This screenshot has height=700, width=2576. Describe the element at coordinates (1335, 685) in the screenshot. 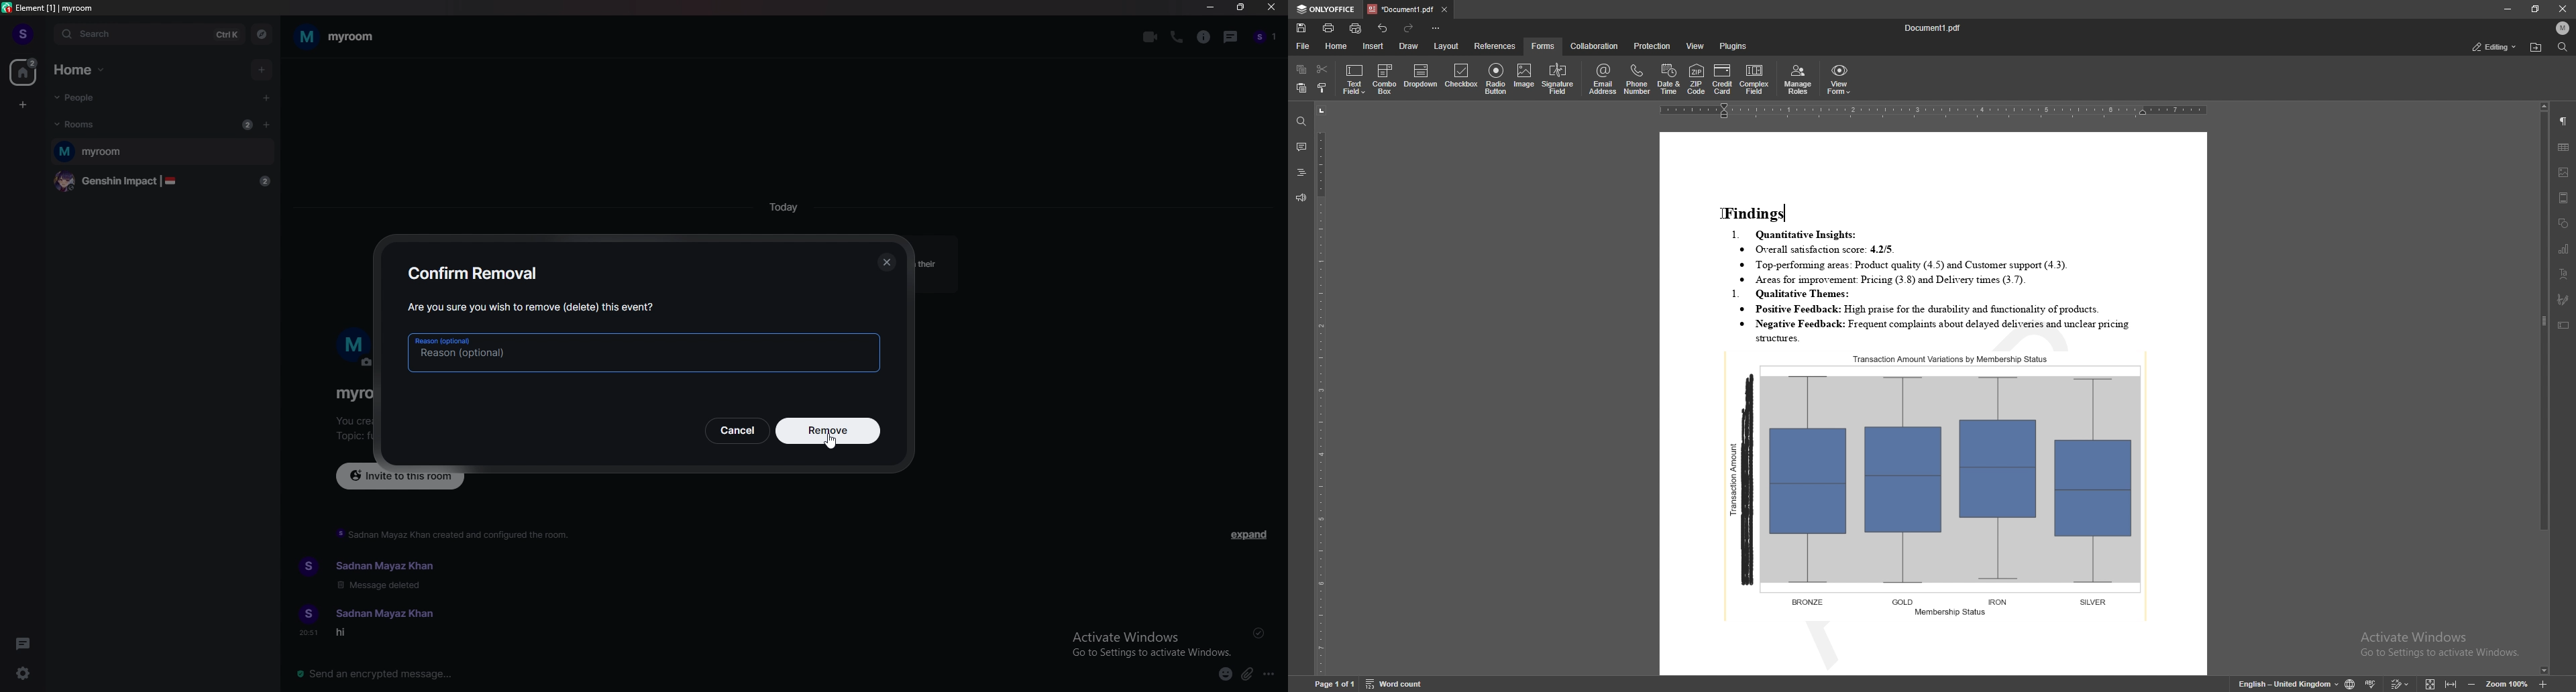

I see `page` at that location.